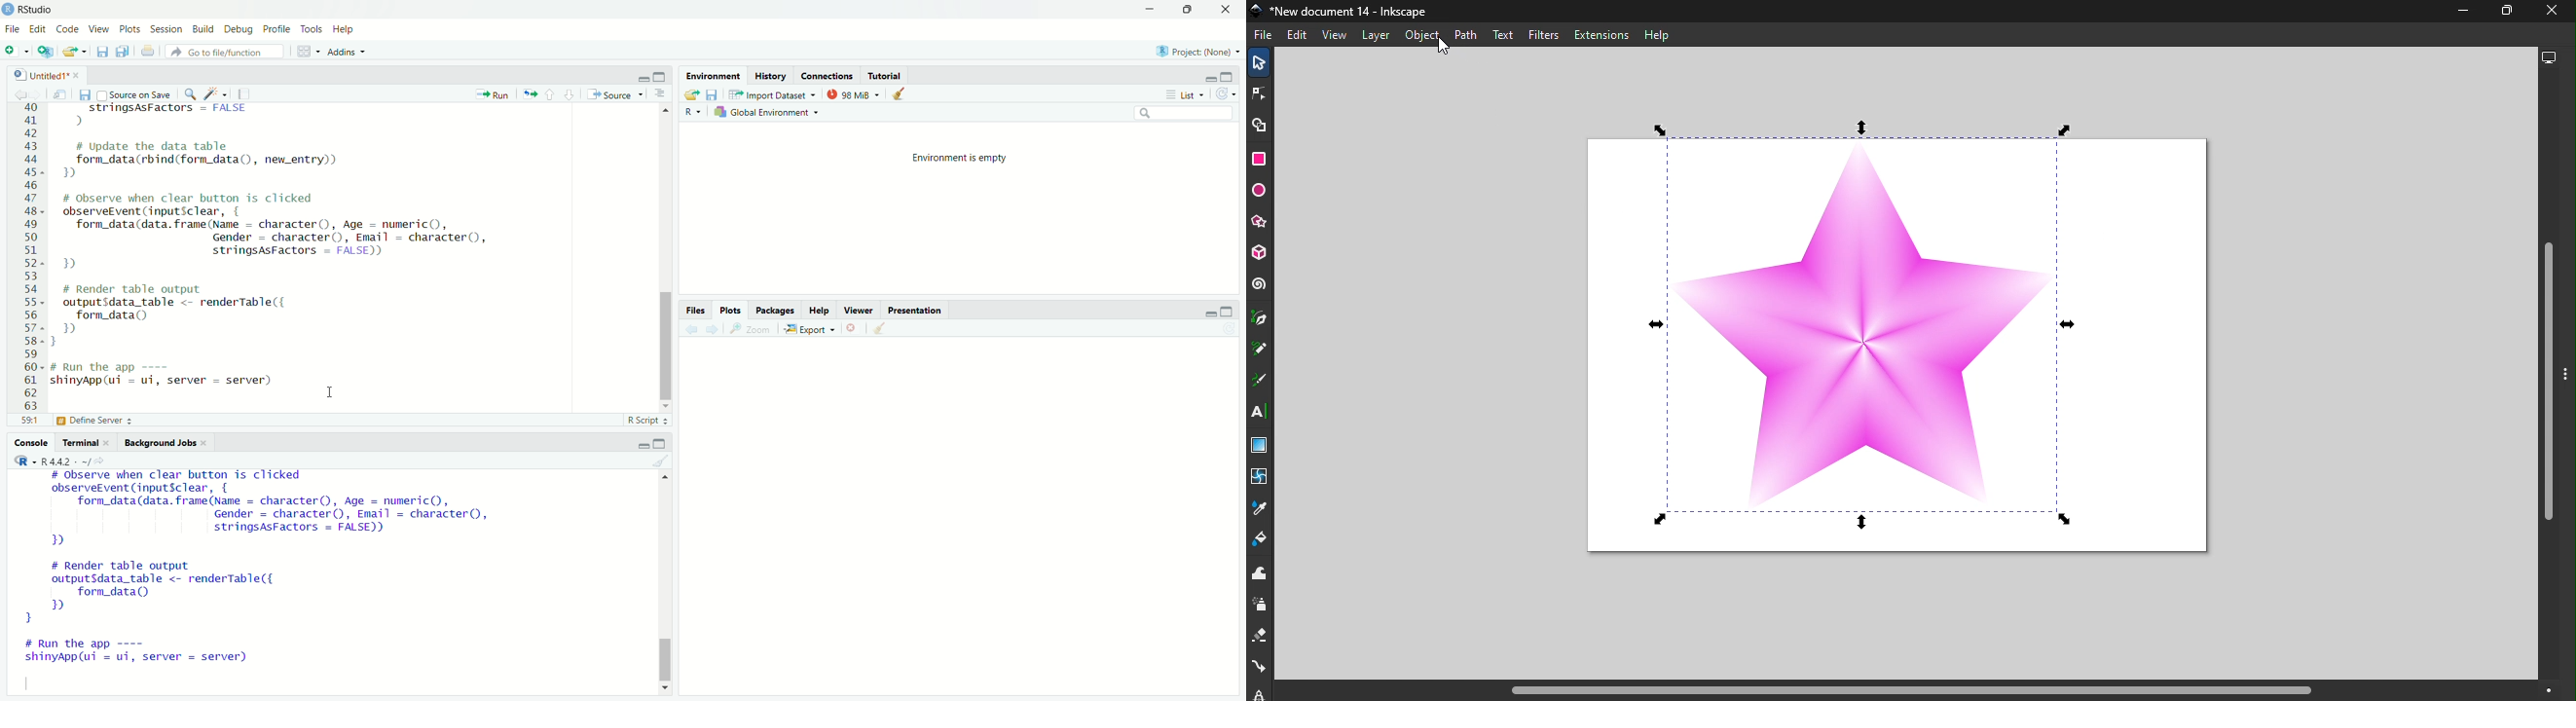 Image resolution: width=2576 pixels, height=728 pixels. Describe the element at coordinates (818, 310) in the screenshot. I see `help` at that location.